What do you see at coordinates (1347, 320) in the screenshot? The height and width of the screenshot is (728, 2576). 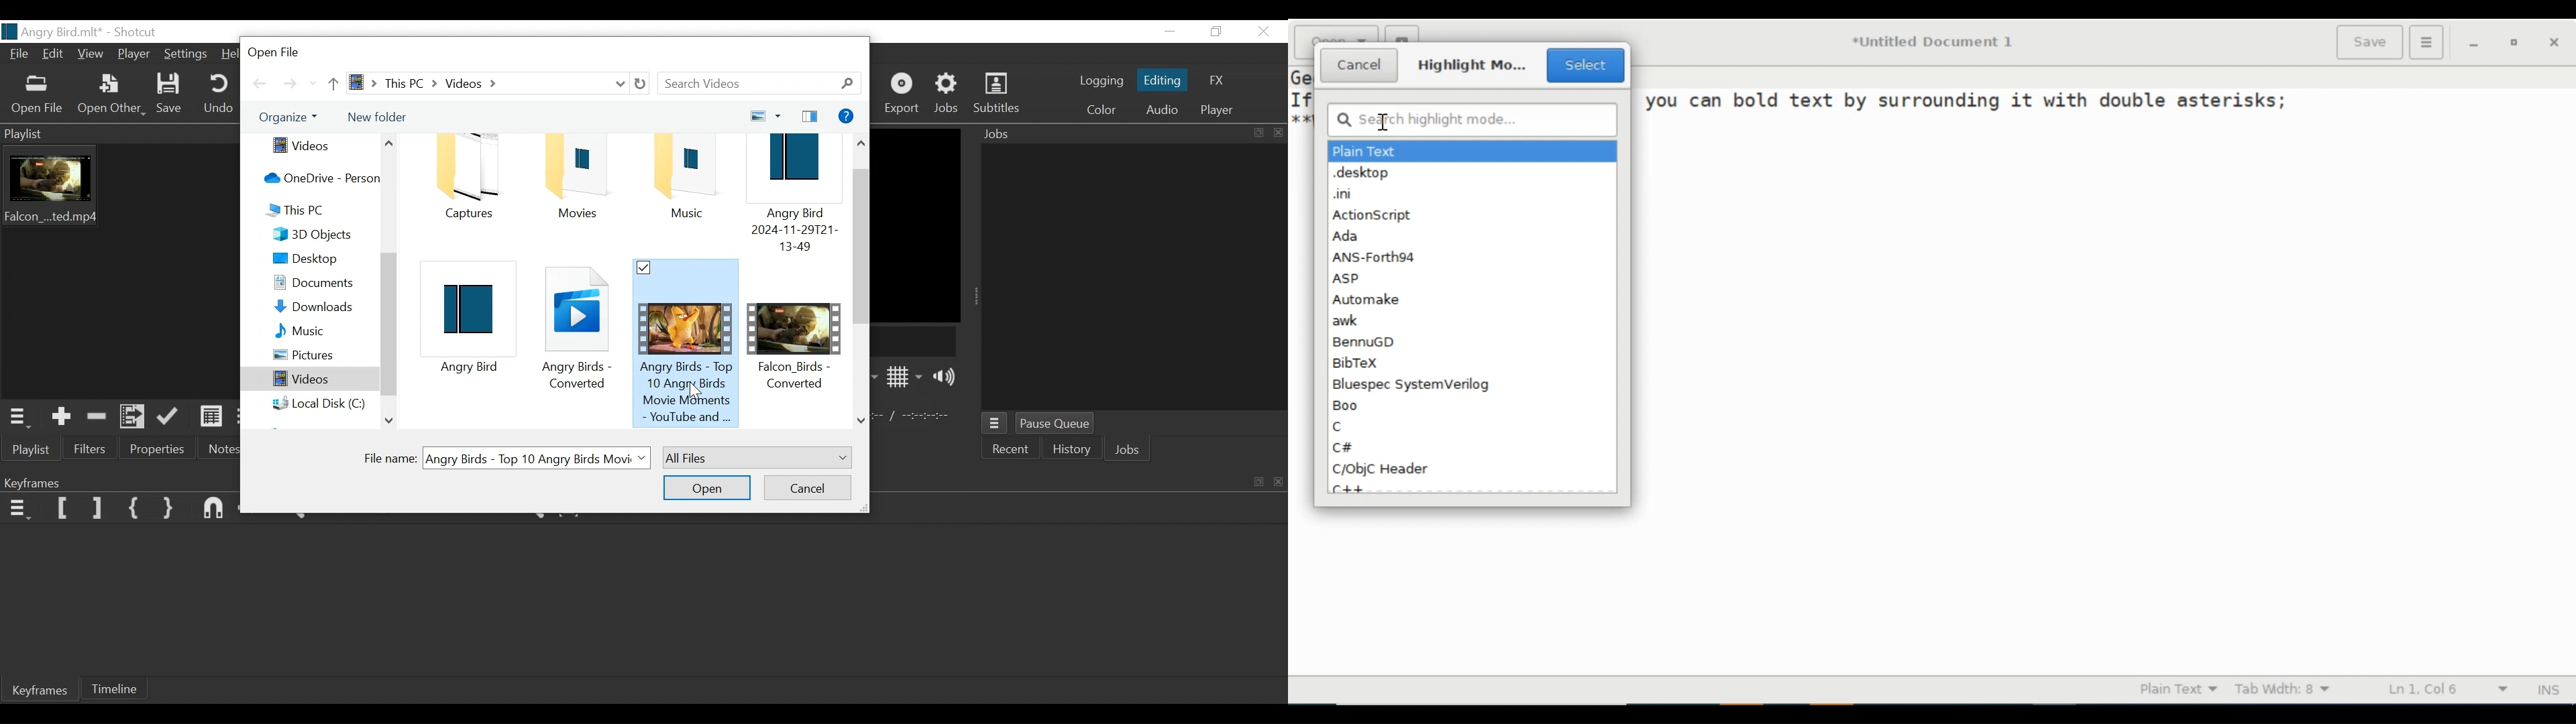 I see `awk` at bounding box center [1347, 320].